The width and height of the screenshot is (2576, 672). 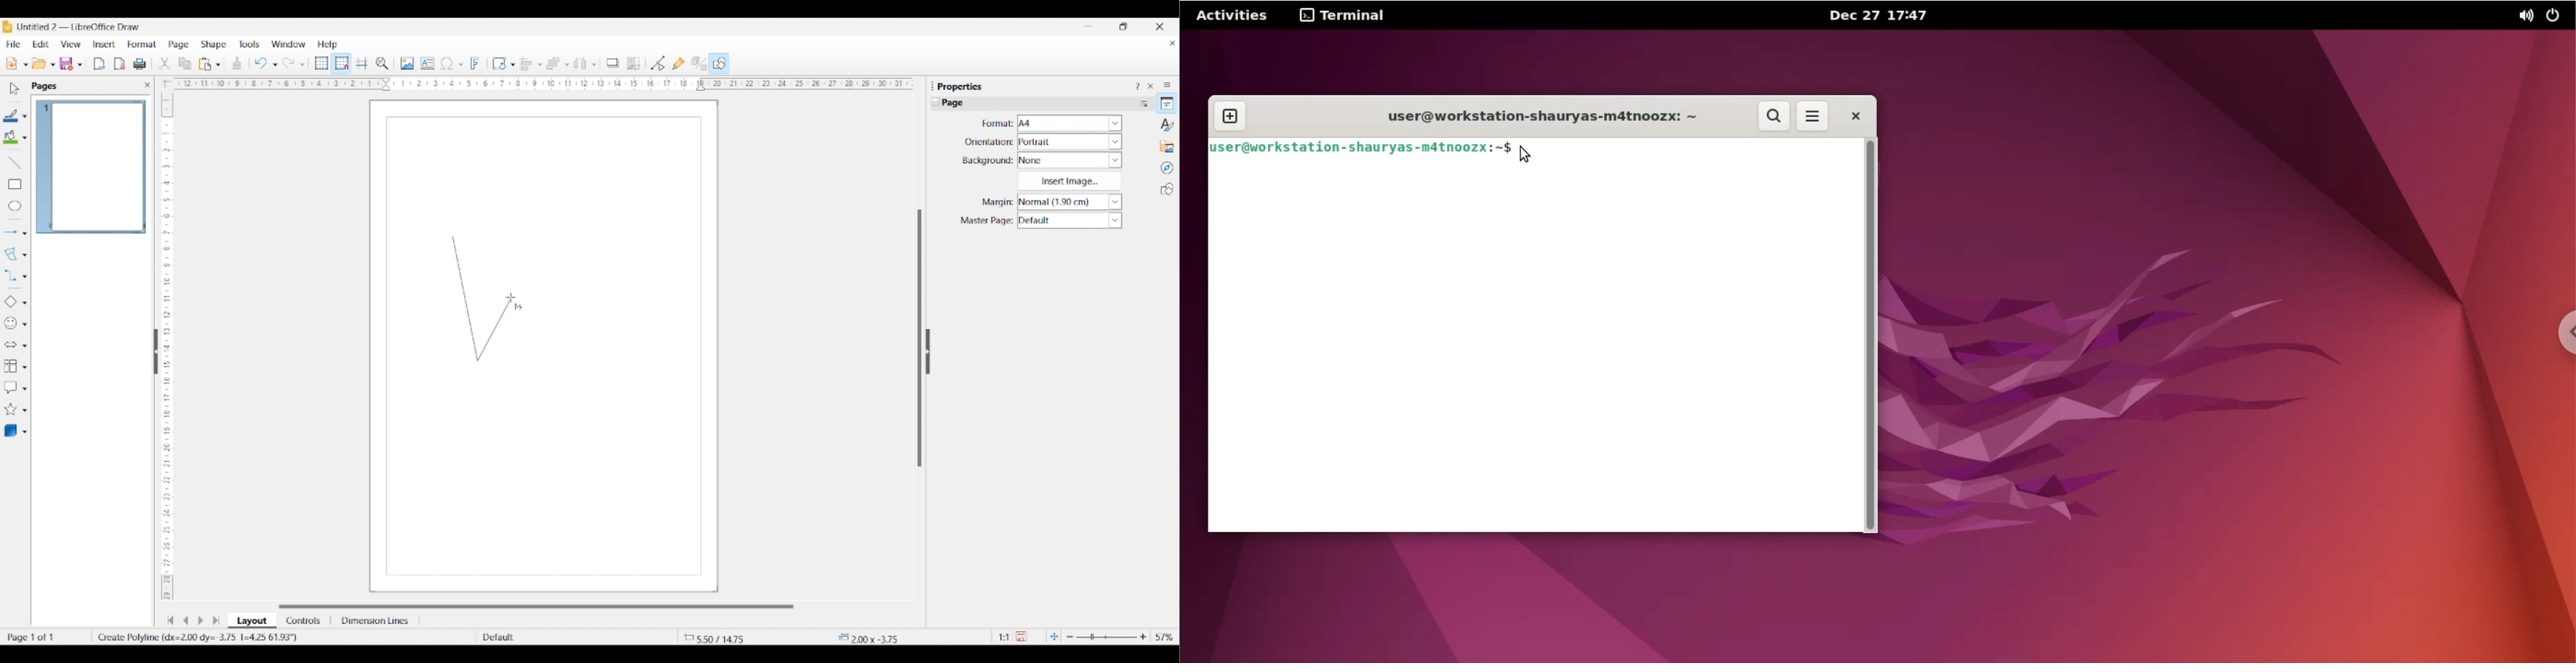 What do you see at coordinates (567, 65) in the screenshot?
I see `Arrange objects options` at bounding box center [567, 65].